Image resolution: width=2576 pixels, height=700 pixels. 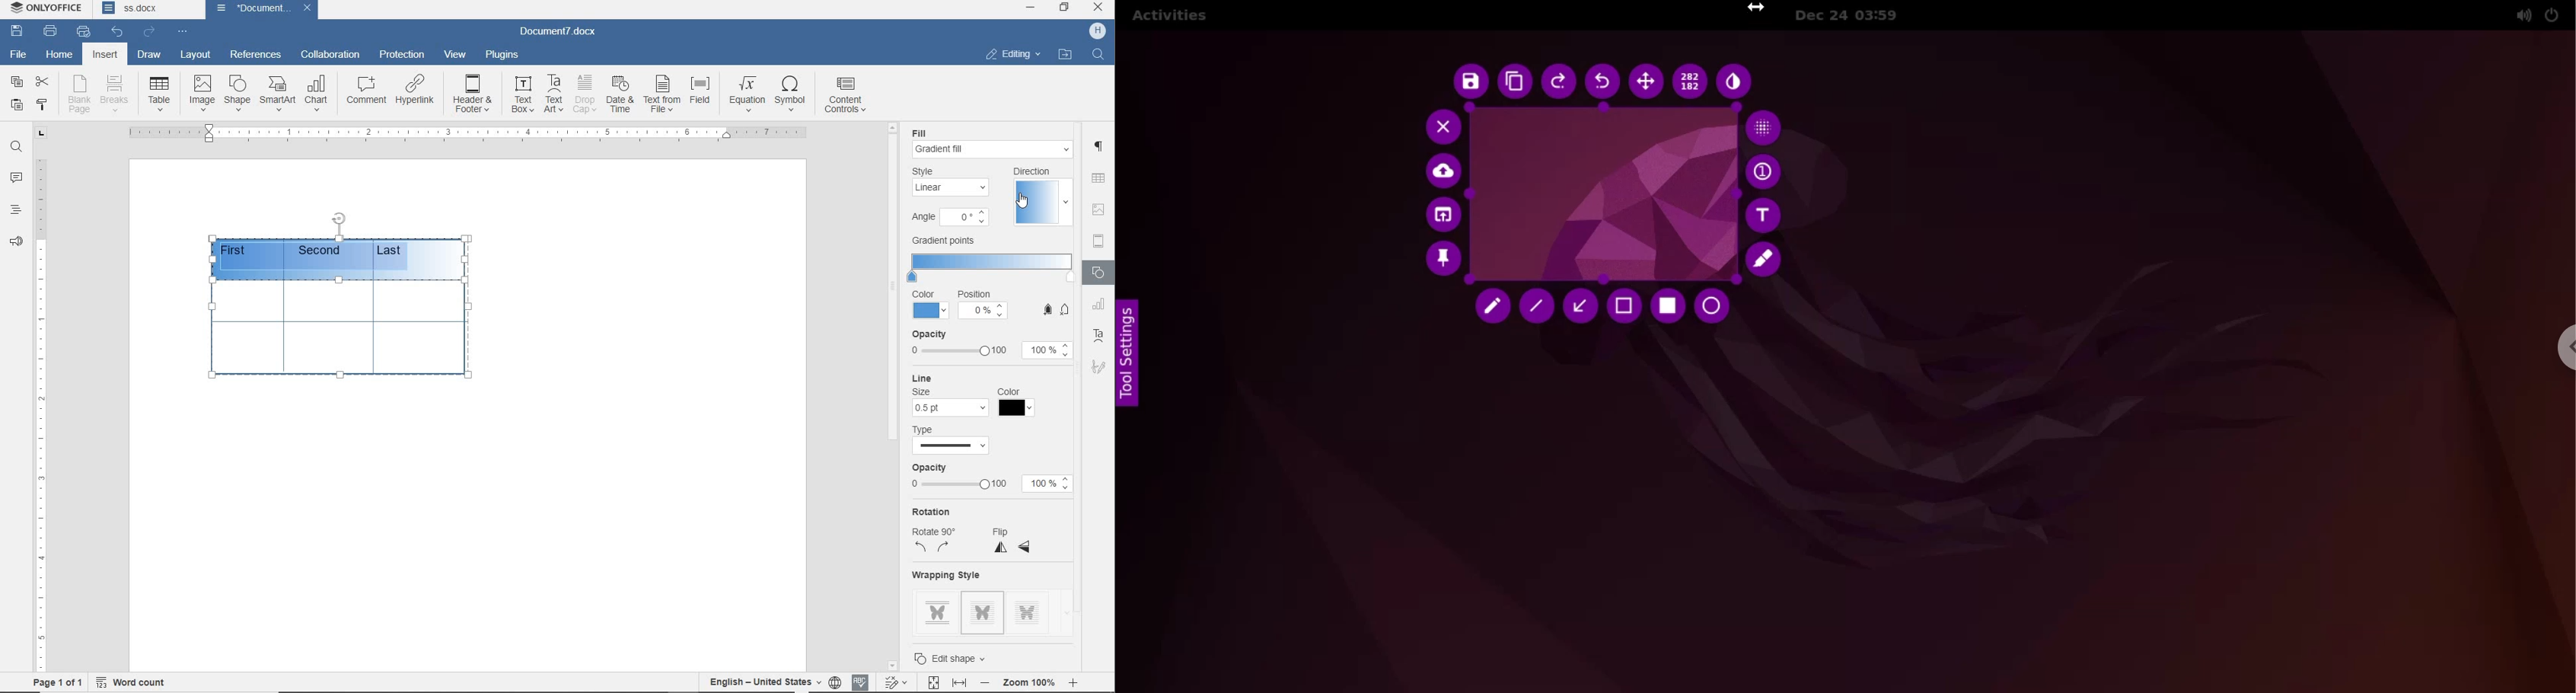 I want to click on field, so click(x=702, y=94).